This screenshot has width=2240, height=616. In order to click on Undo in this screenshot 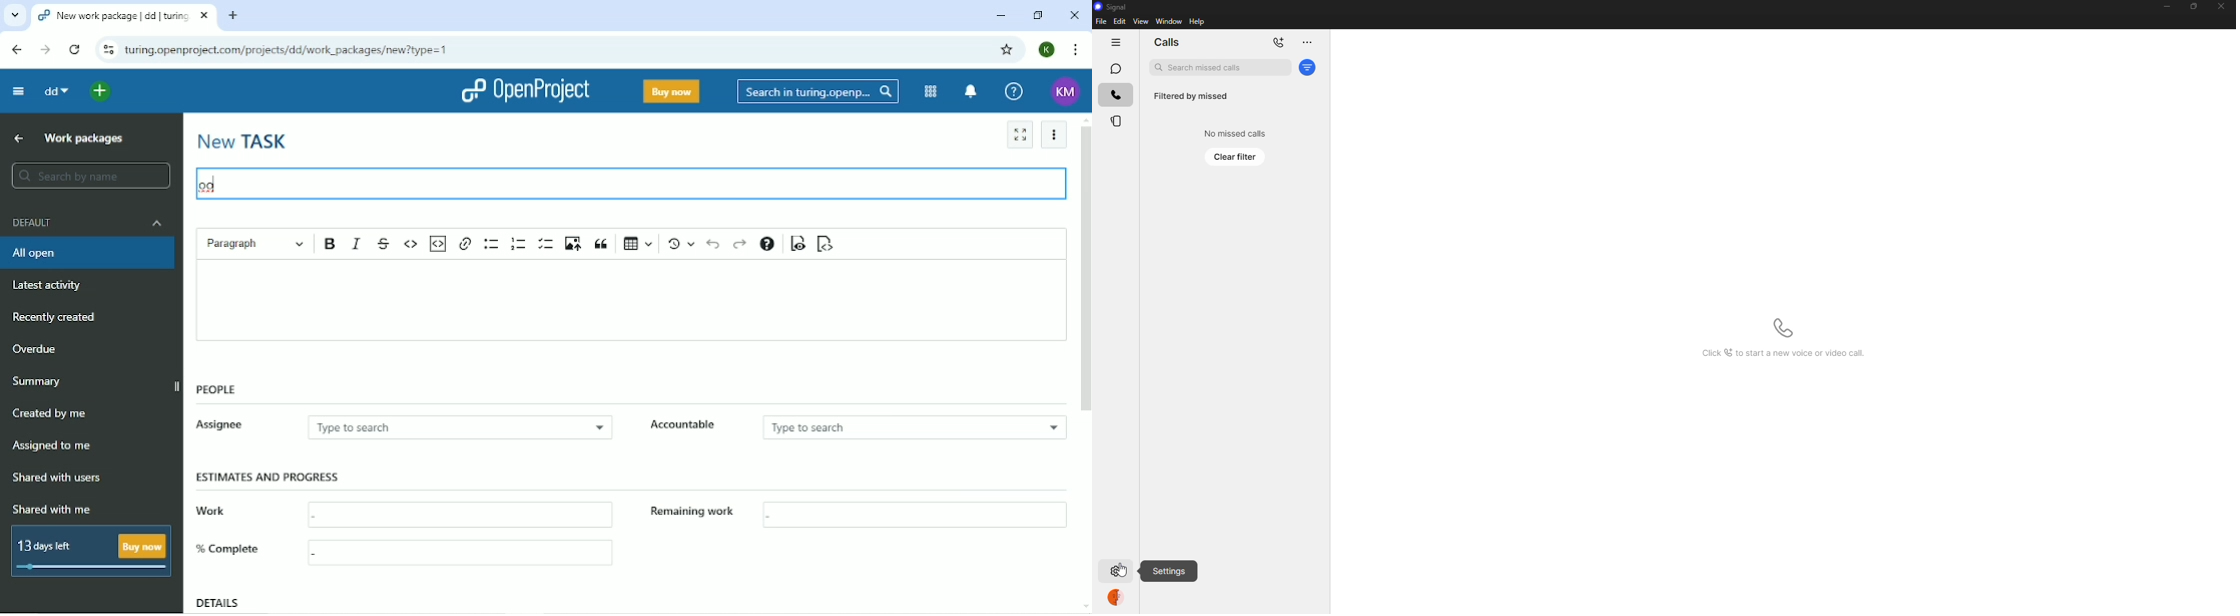, I will do `click(712, 244)`.